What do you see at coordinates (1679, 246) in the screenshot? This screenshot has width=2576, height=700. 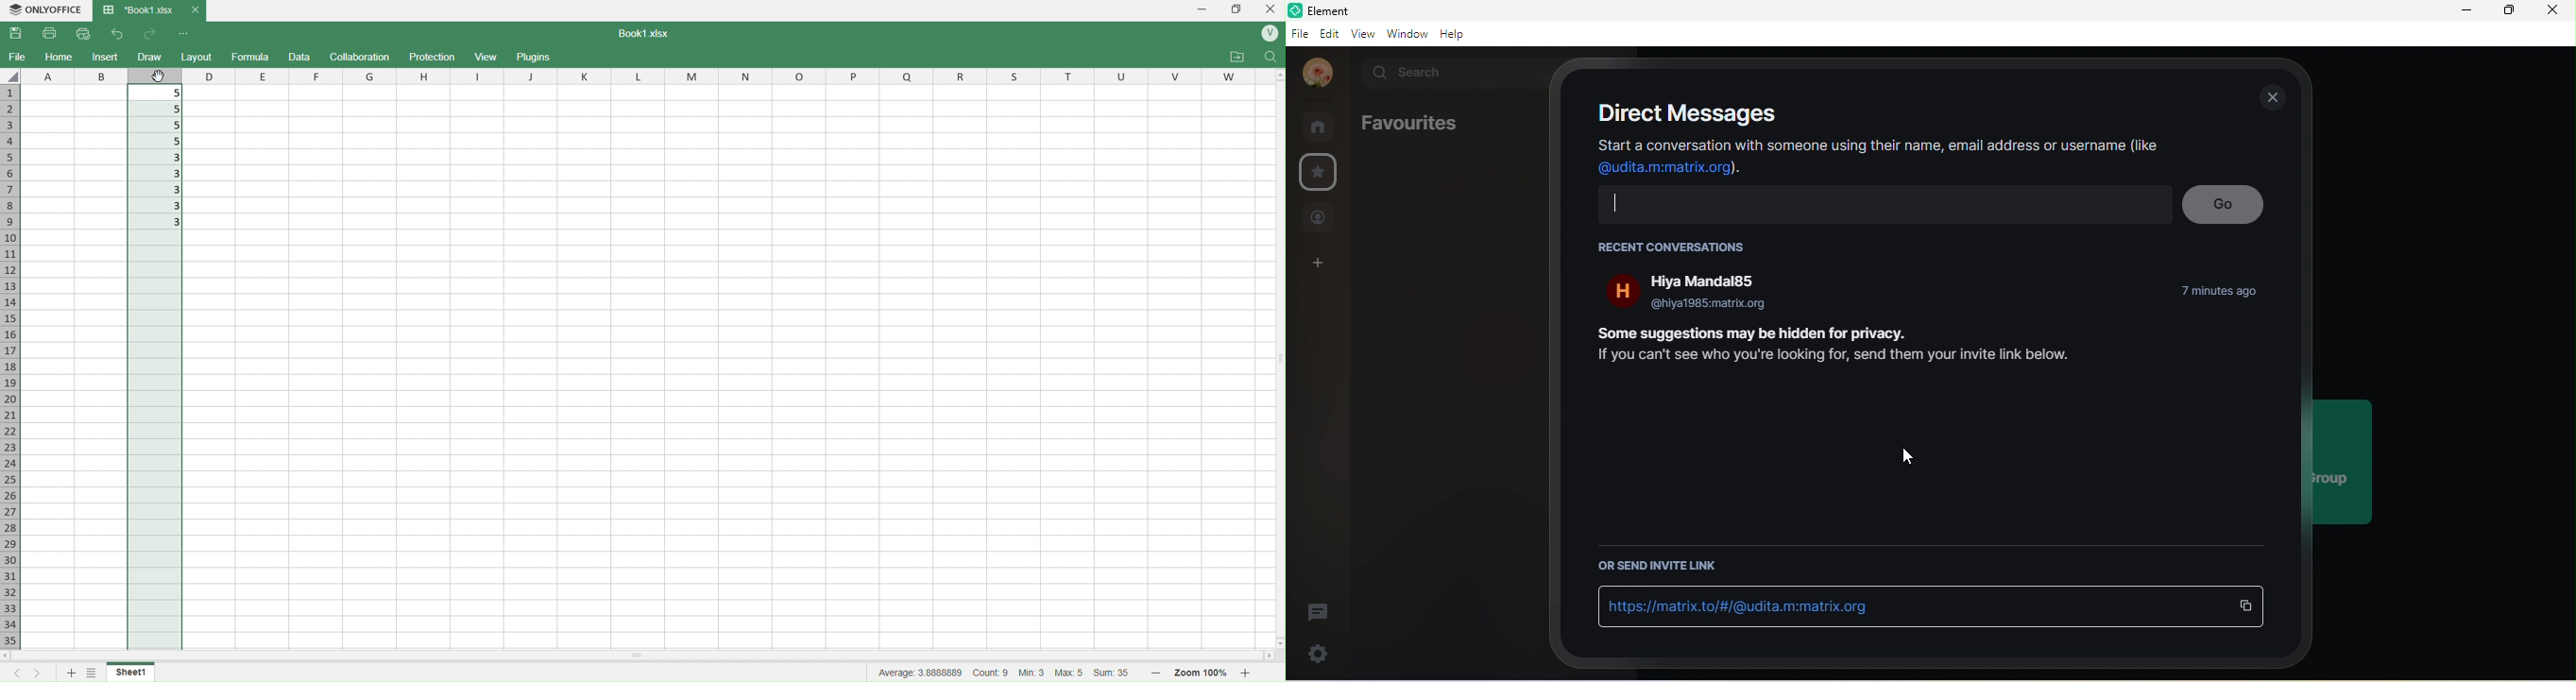 I see `recent conversations` at bounding box center [1679, 246].